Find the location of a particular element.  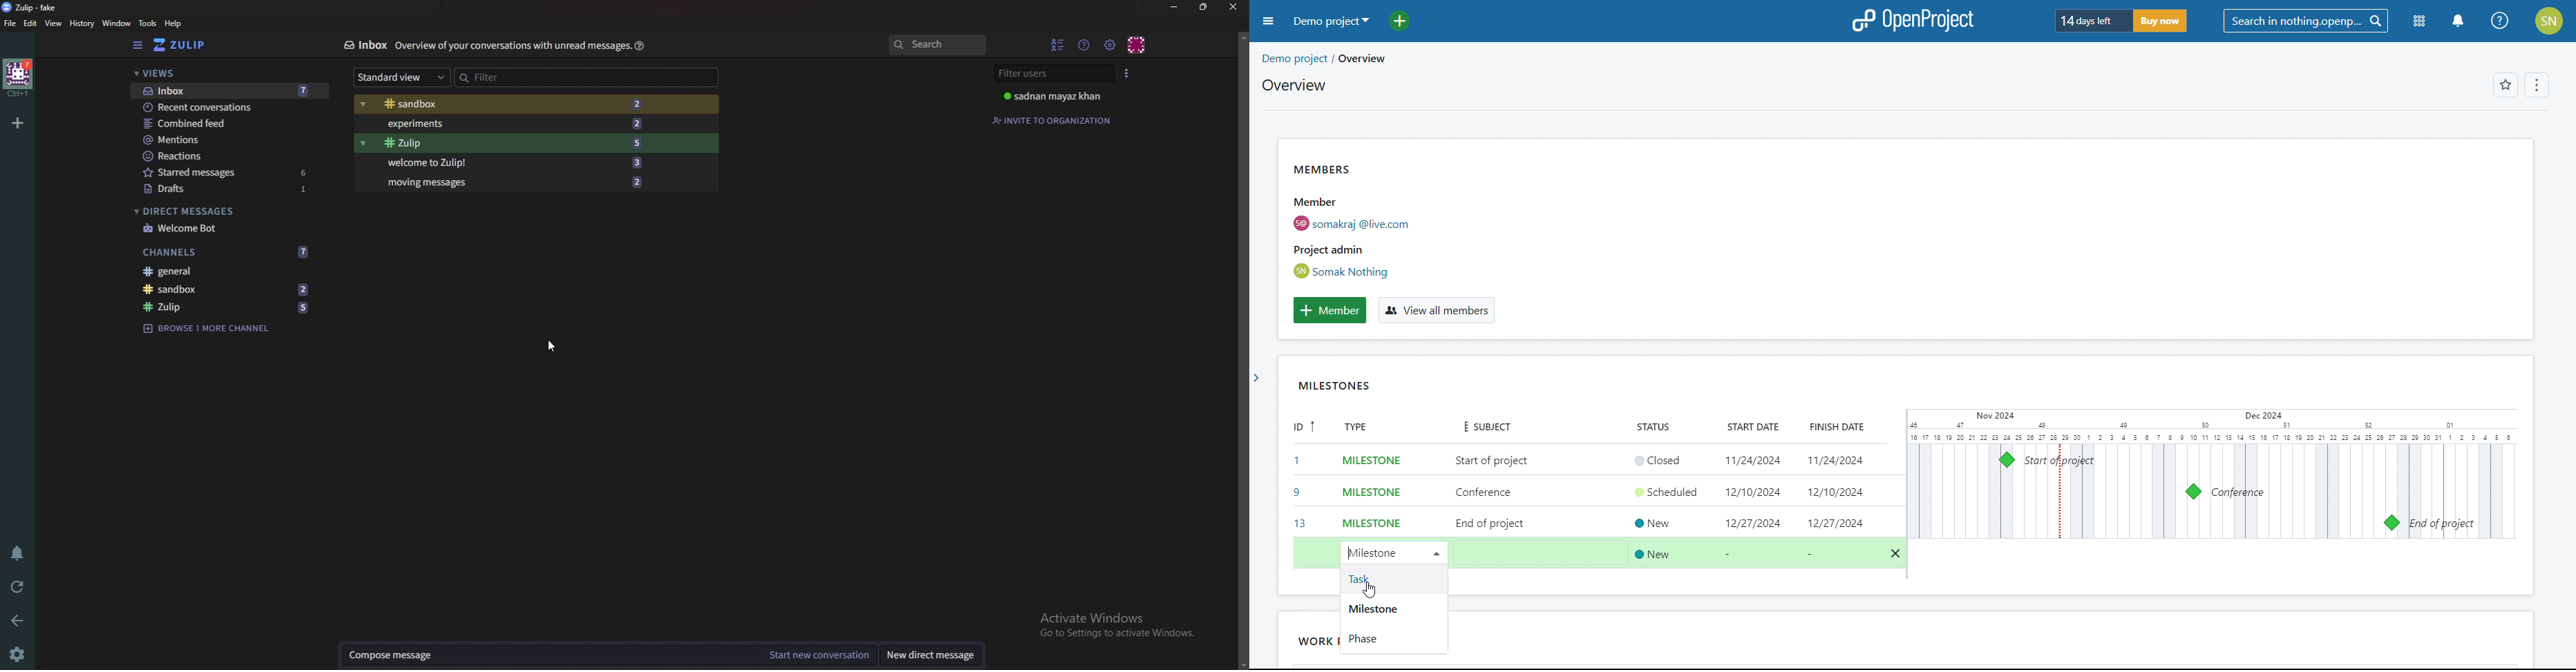

# General is located at coordinates (230, 271).